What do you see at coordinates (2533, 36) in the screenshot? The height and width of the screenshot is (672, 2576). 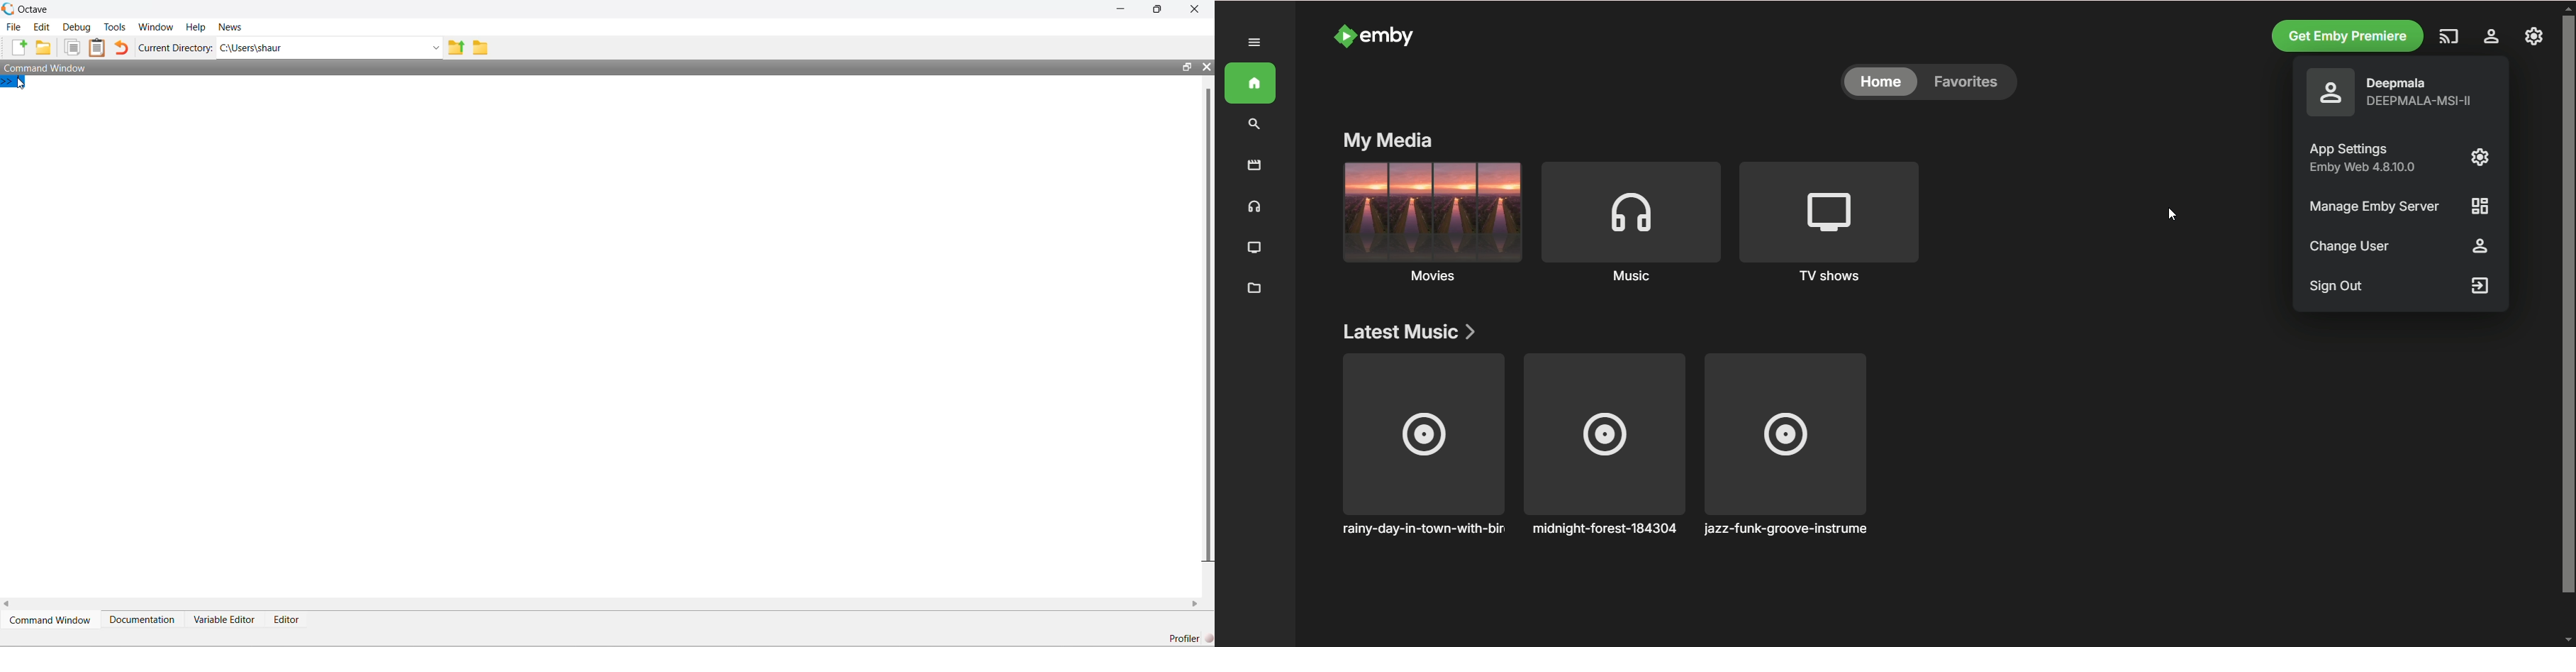 I see `settings` at bounding box center [2533, 36].